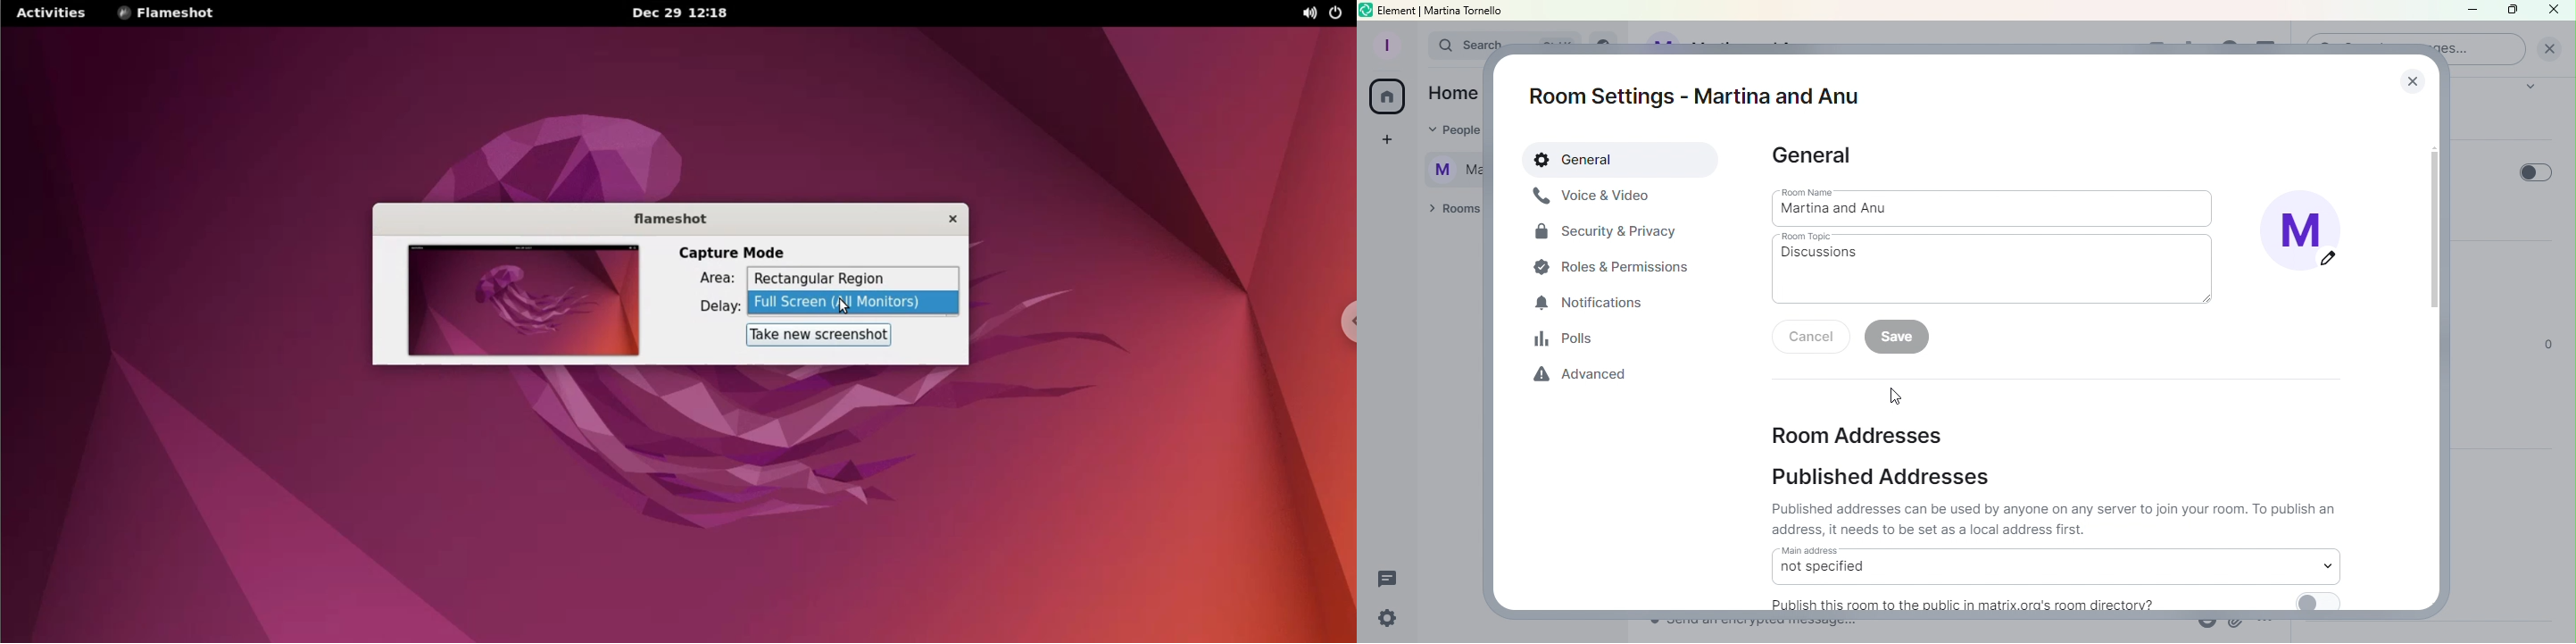 The width and height of the screenshot is (2576, 644). I want to click on Security and Privacy, so click(1607, 235).